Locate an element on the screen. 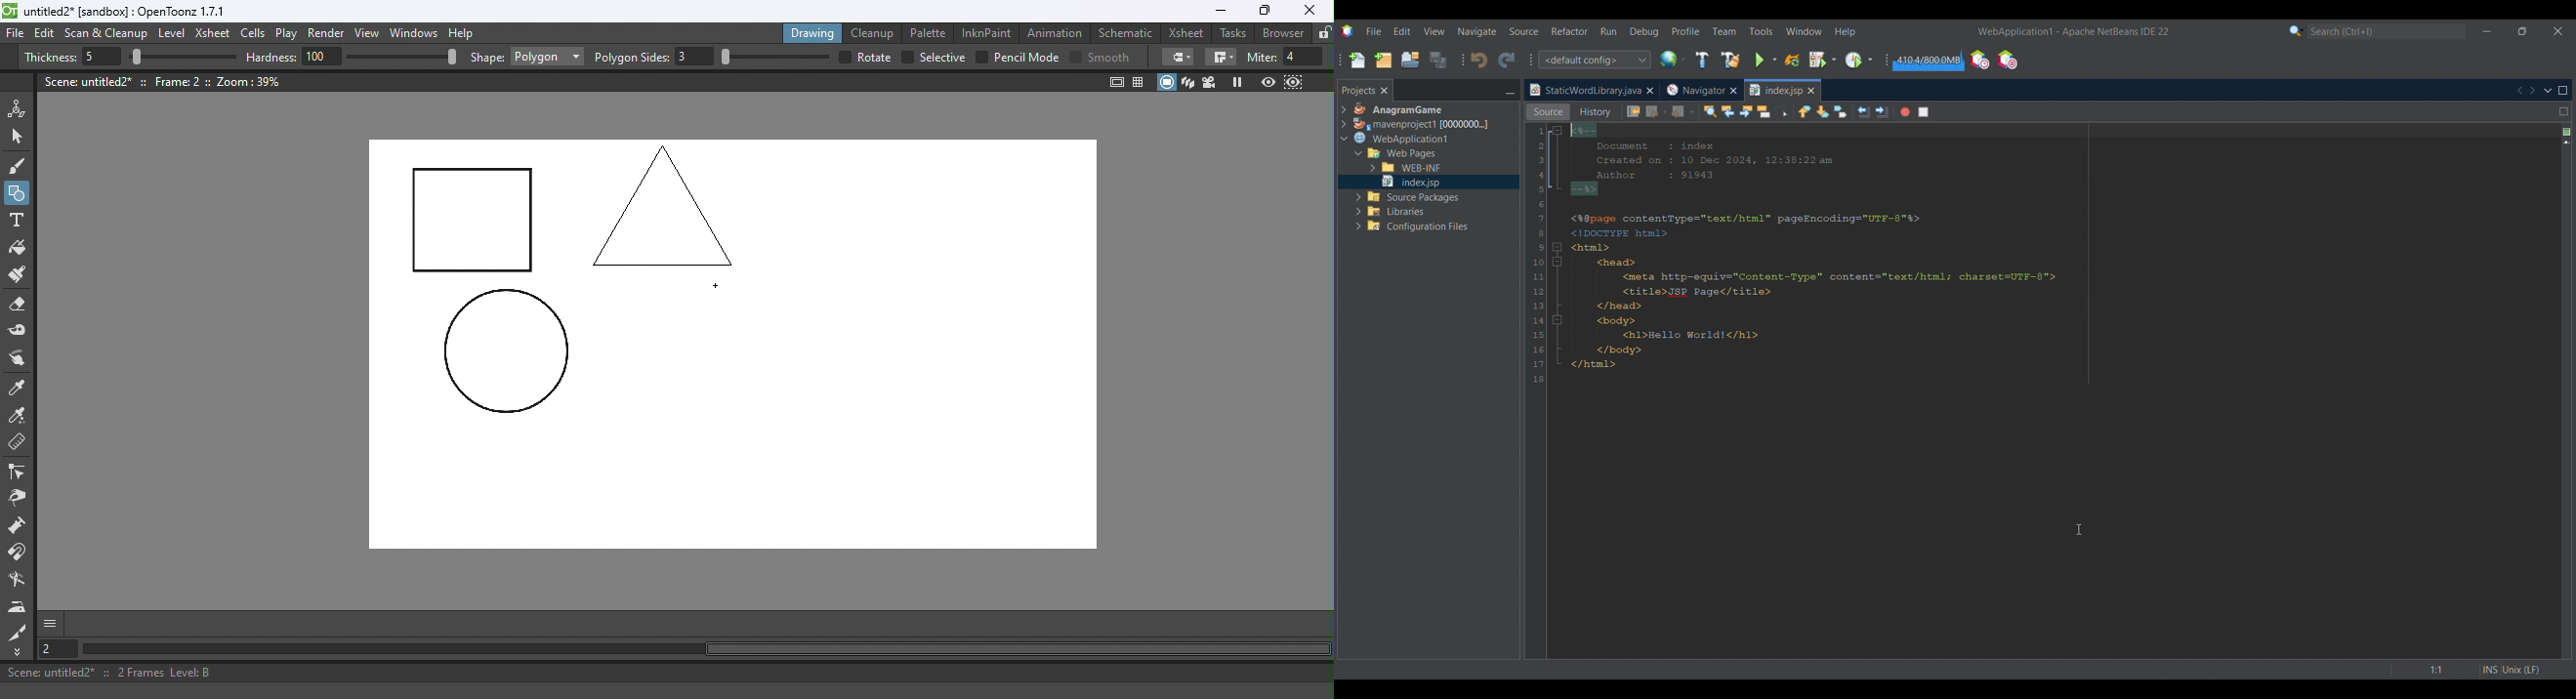 The height and width of the screenshot is (700, 2576). Cursor is located at coordinates (719, 287).